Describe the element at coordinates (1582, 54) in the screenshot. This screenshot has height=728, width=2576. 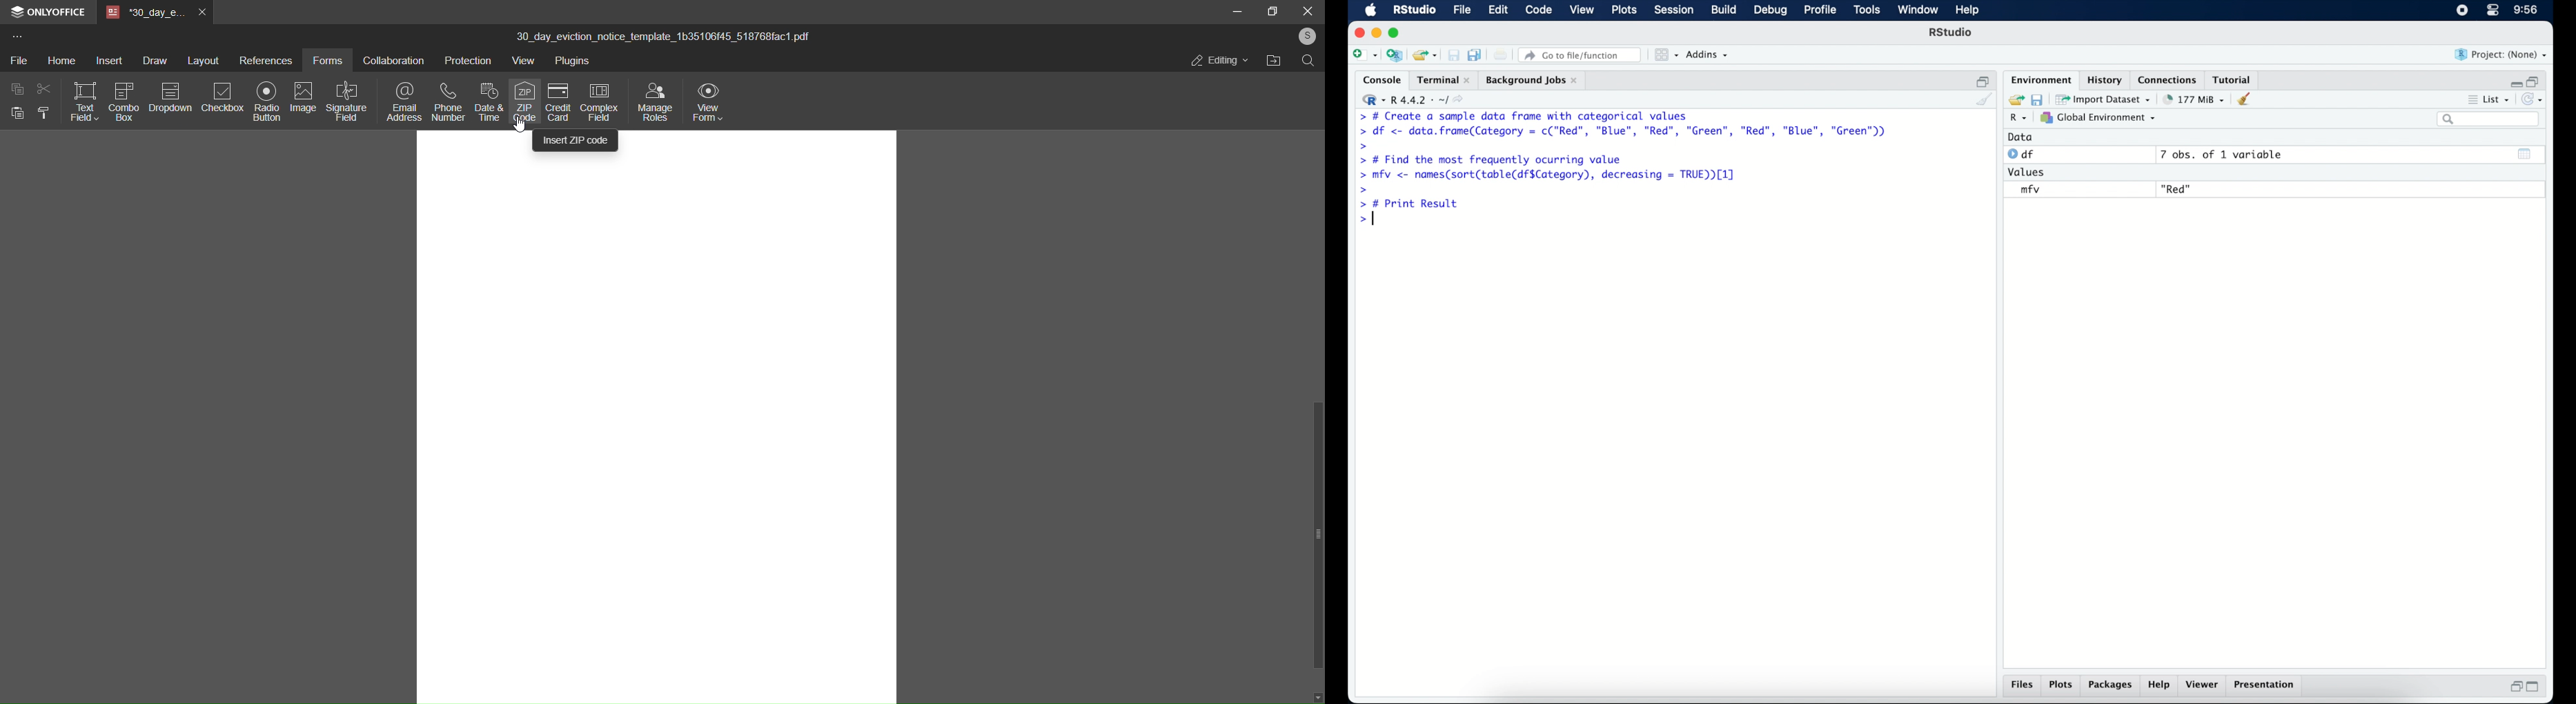
I see `Go to file/ function` at that location.